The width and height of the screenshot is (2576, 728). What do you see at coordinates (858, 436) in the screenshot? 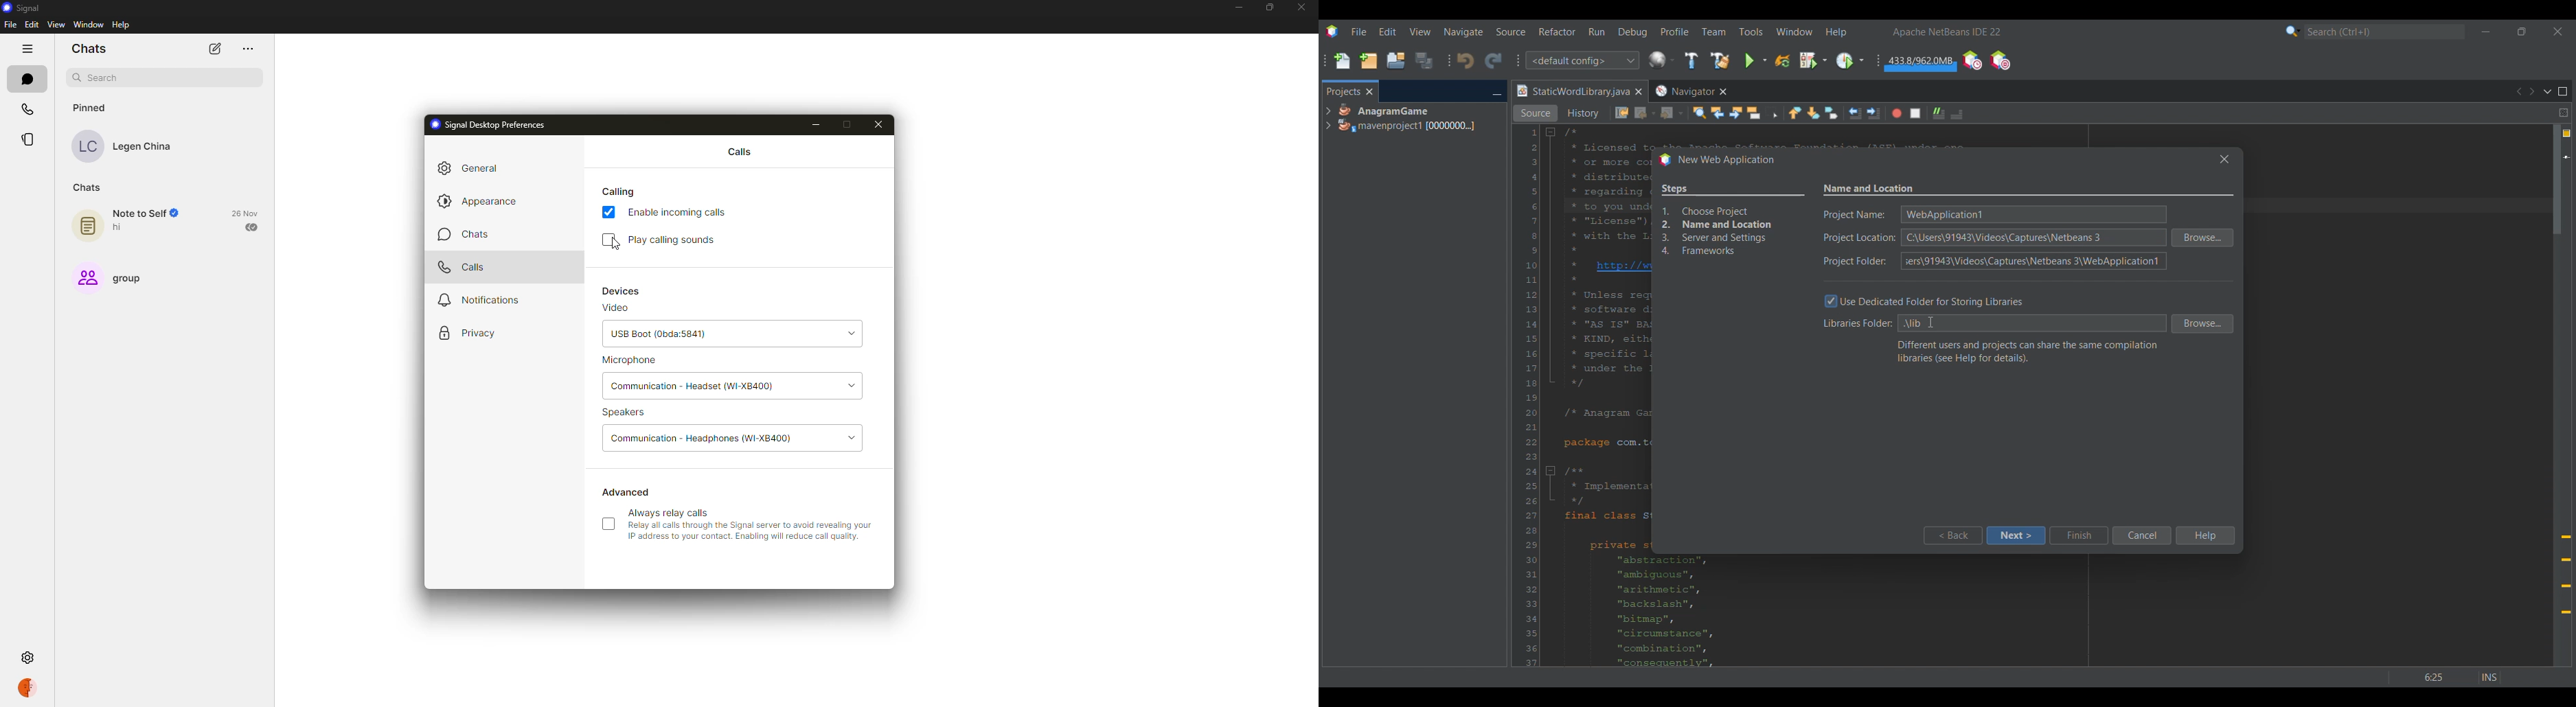
I see `drop` at bounding box center [858, 436].